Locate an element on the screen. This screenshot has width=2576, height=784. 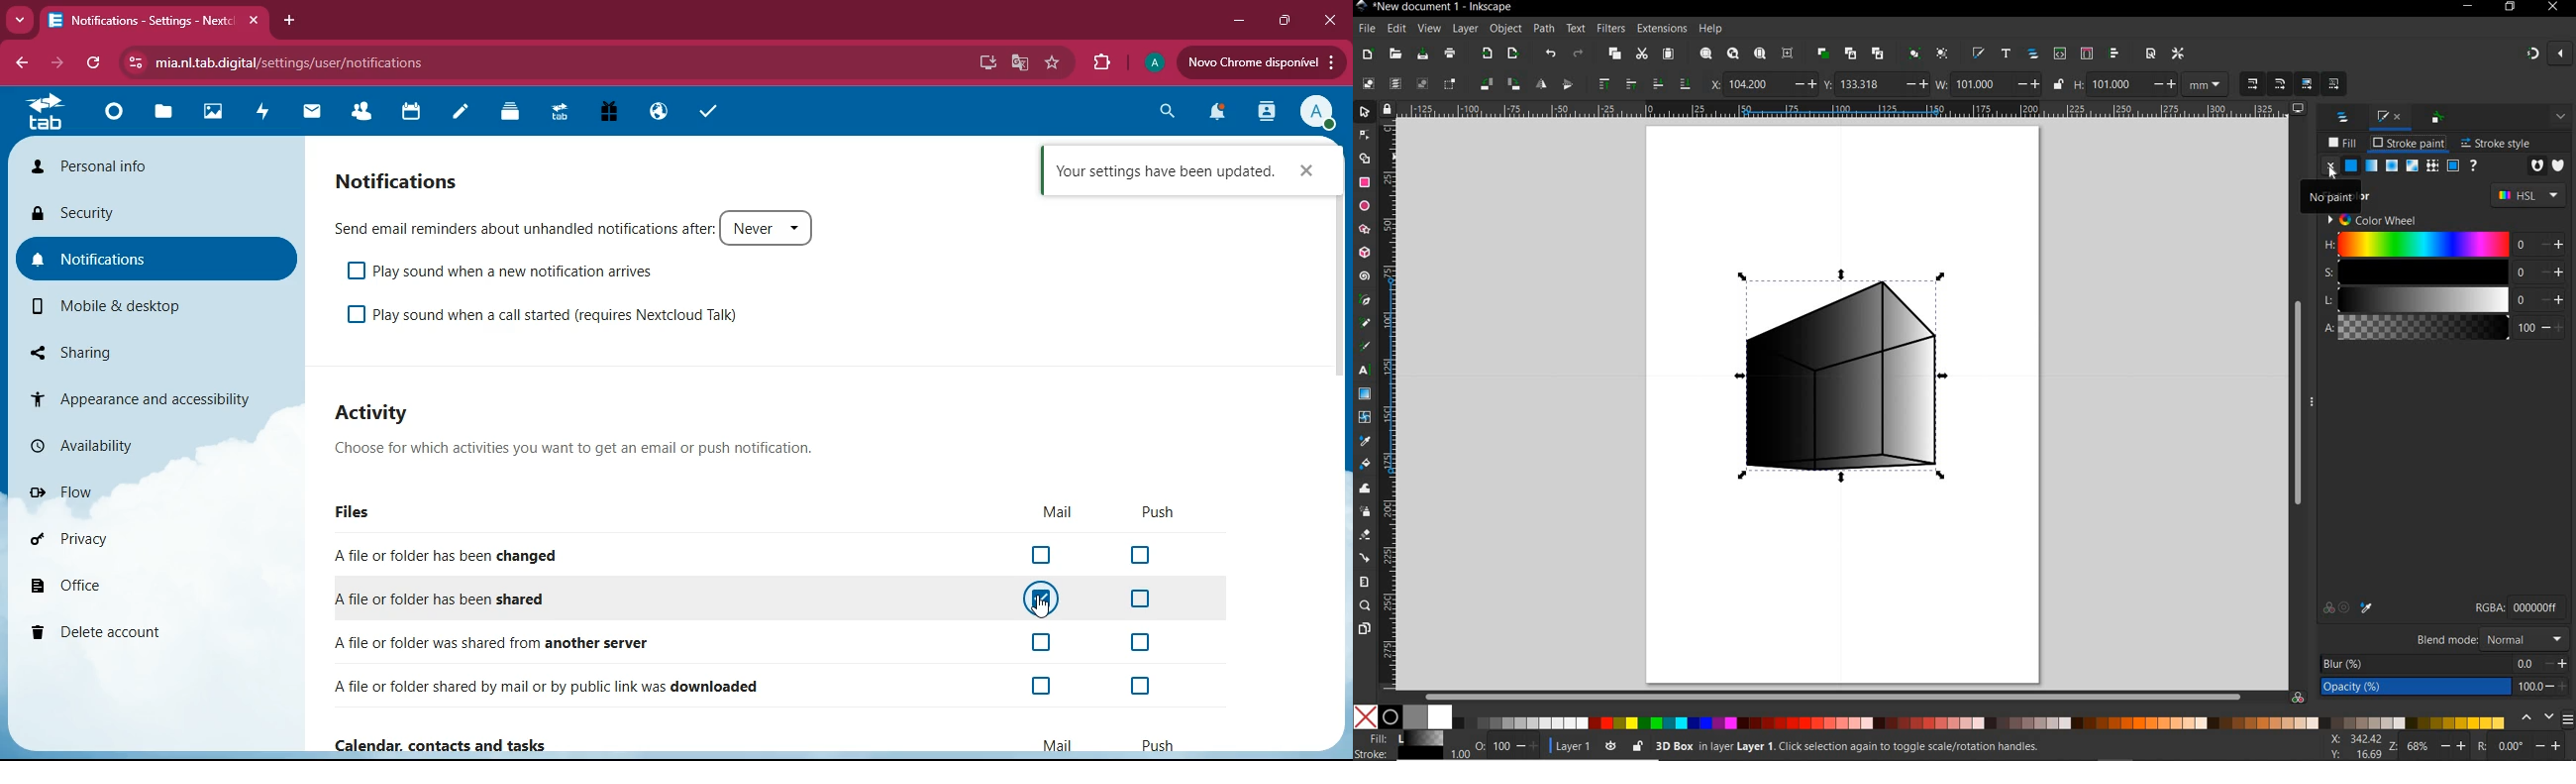
TEXT is located at coordinates (1575, 28).